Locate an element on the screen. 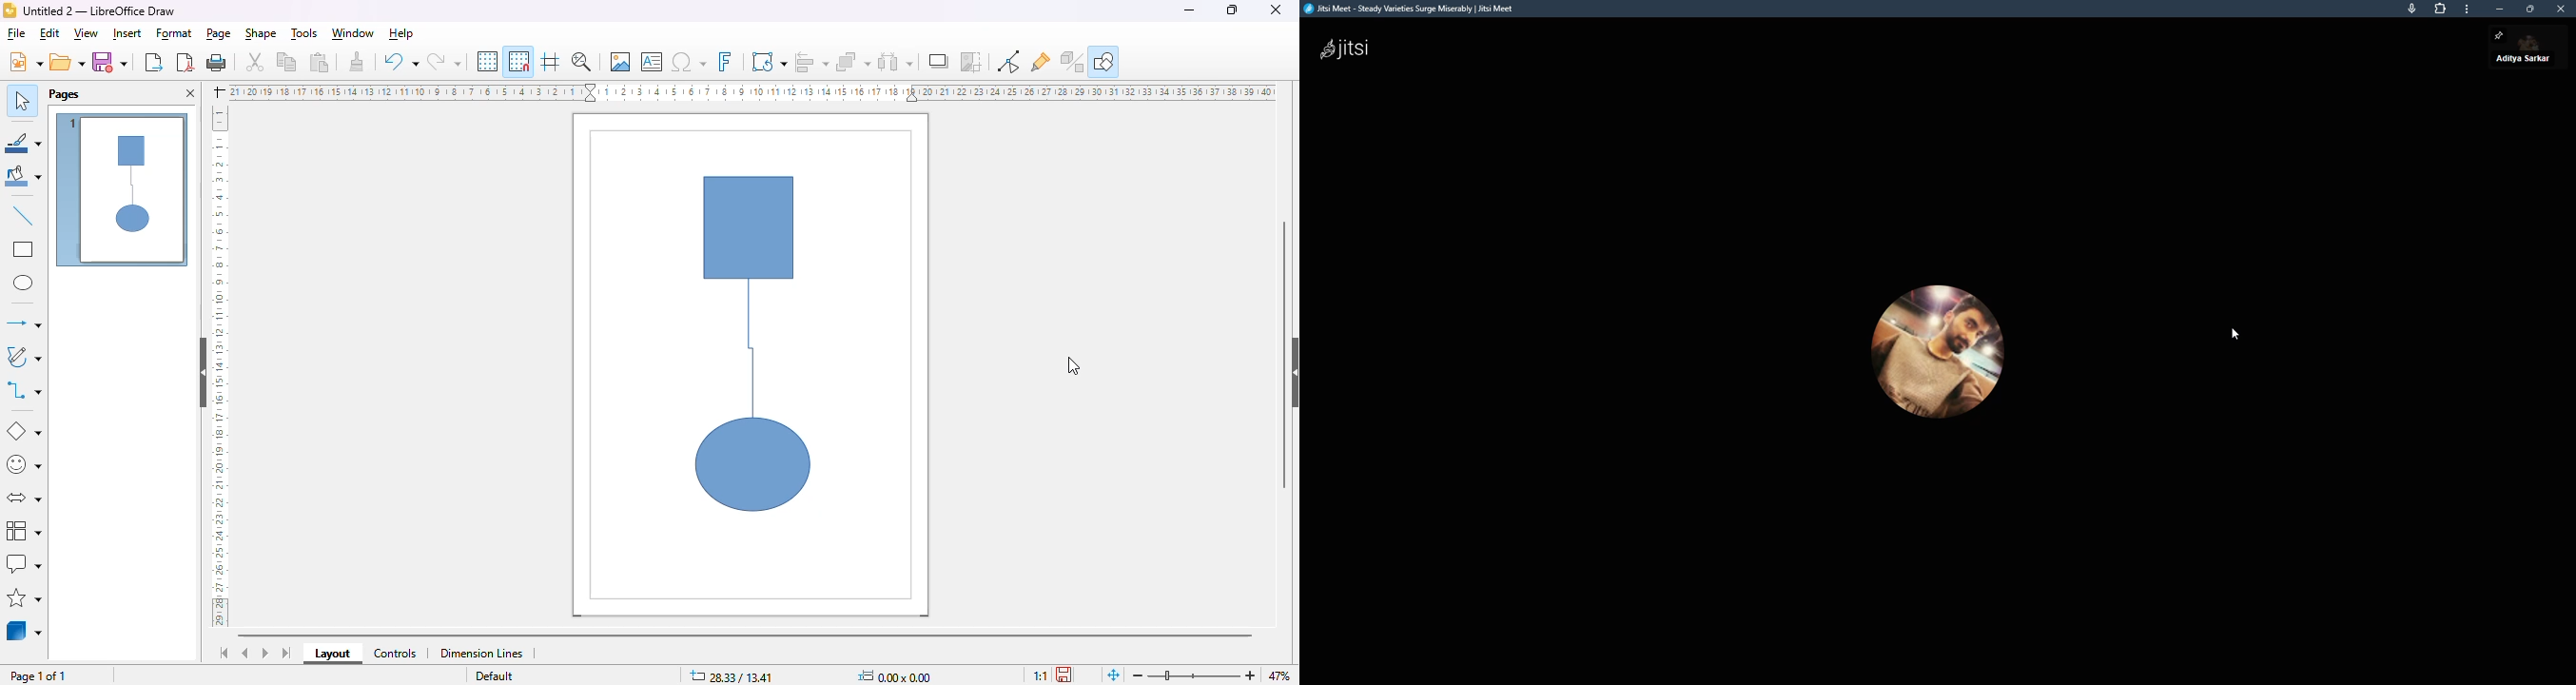 The height and width of the screenshot is (700, 2576). insert fontwork text is located at coordinates (725, 61).